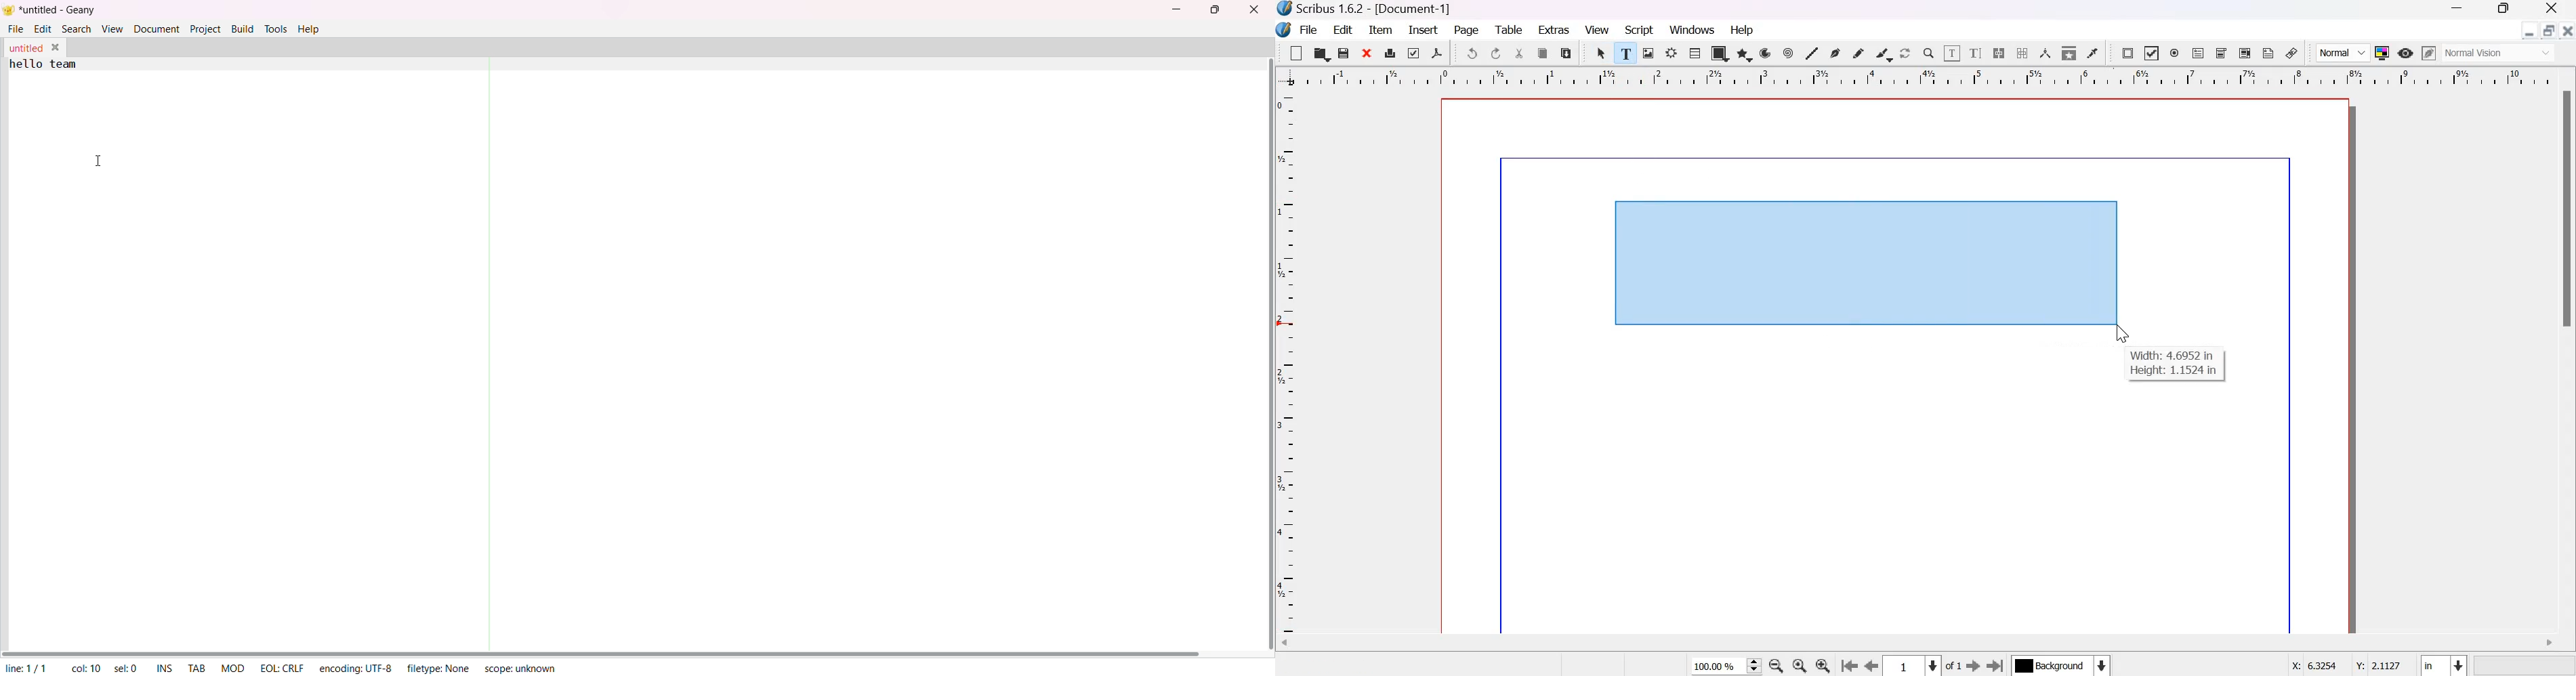 The width and height of the screenshot is (2576, 700). I want to click on close, so click(2567, 30).